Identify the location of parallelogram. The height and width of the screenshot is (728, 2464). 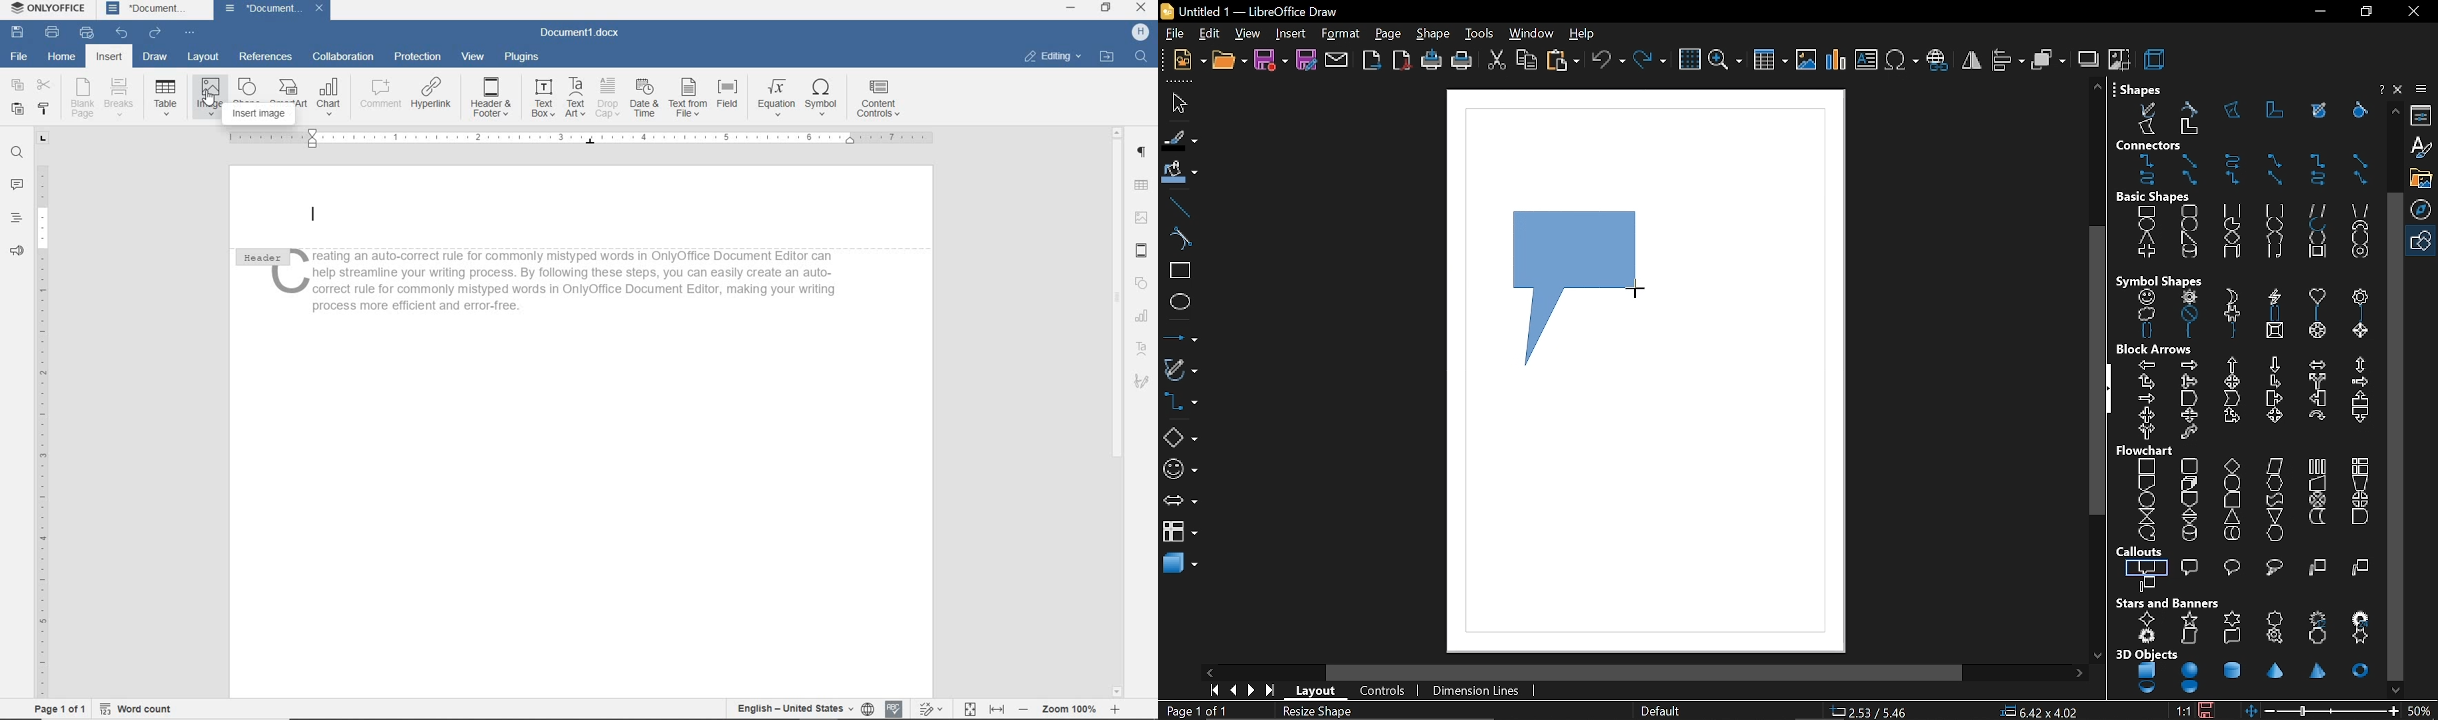
(2318, 210).